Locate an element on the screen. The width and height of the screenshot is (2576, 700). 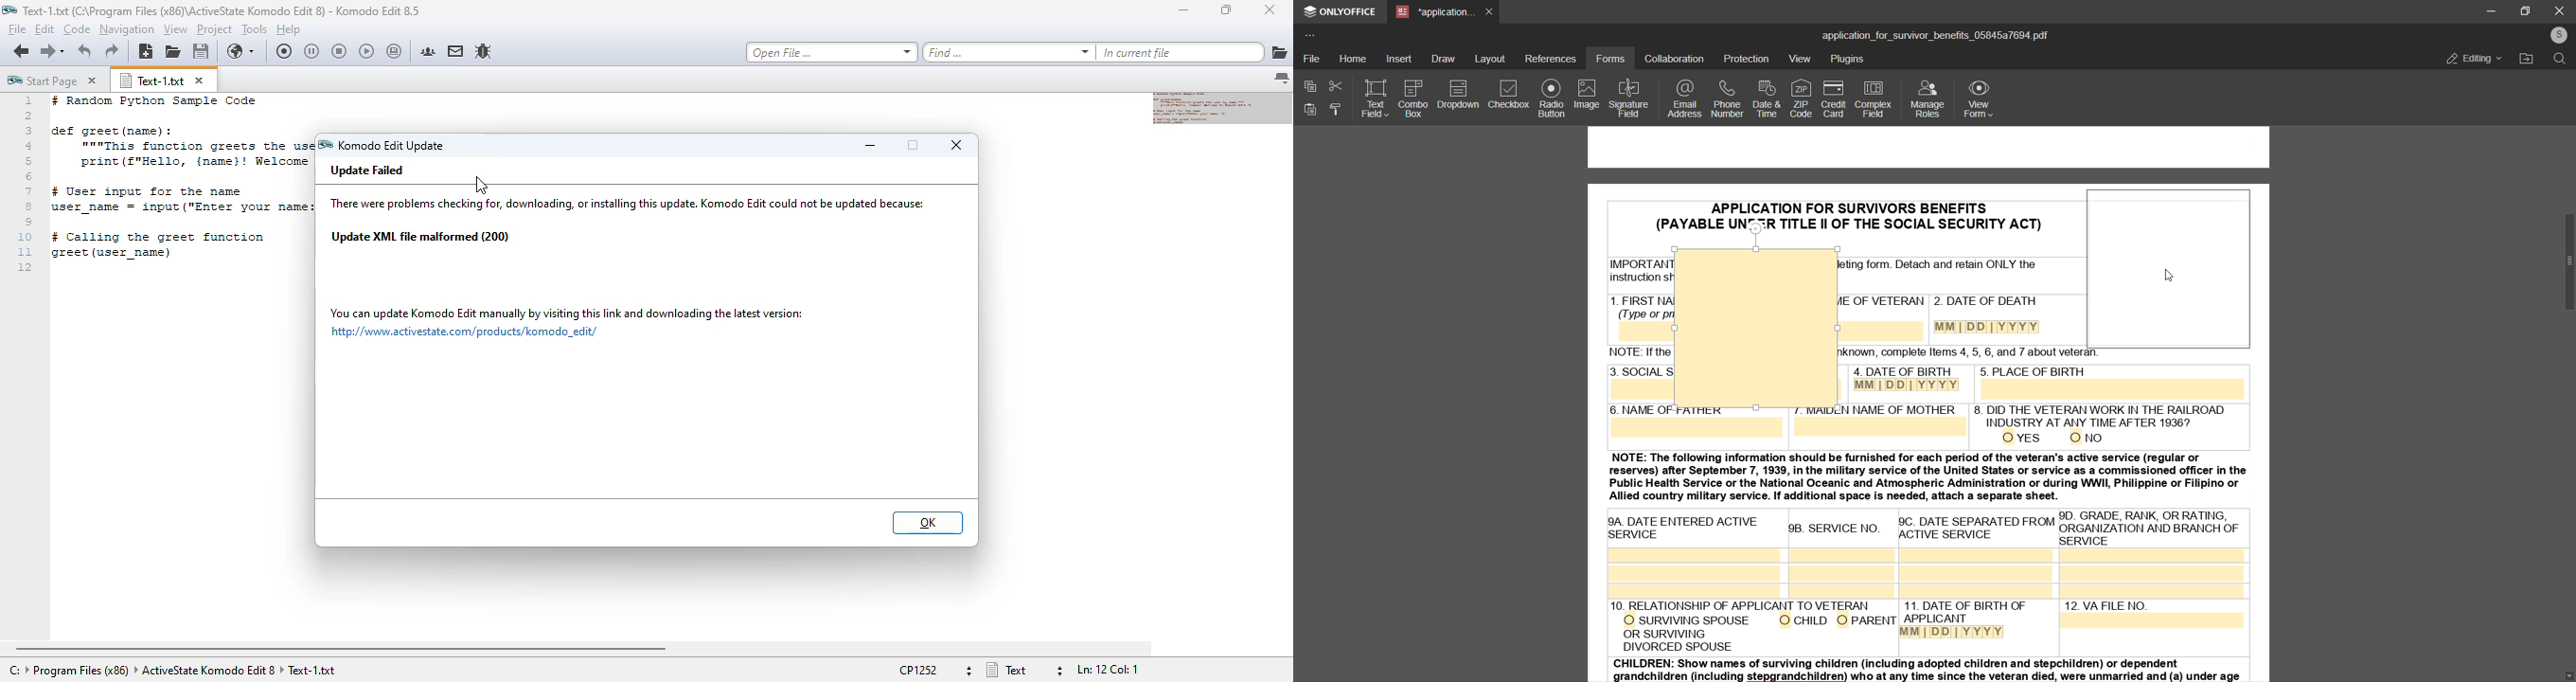
move down is located at coordinates (2561, 671).